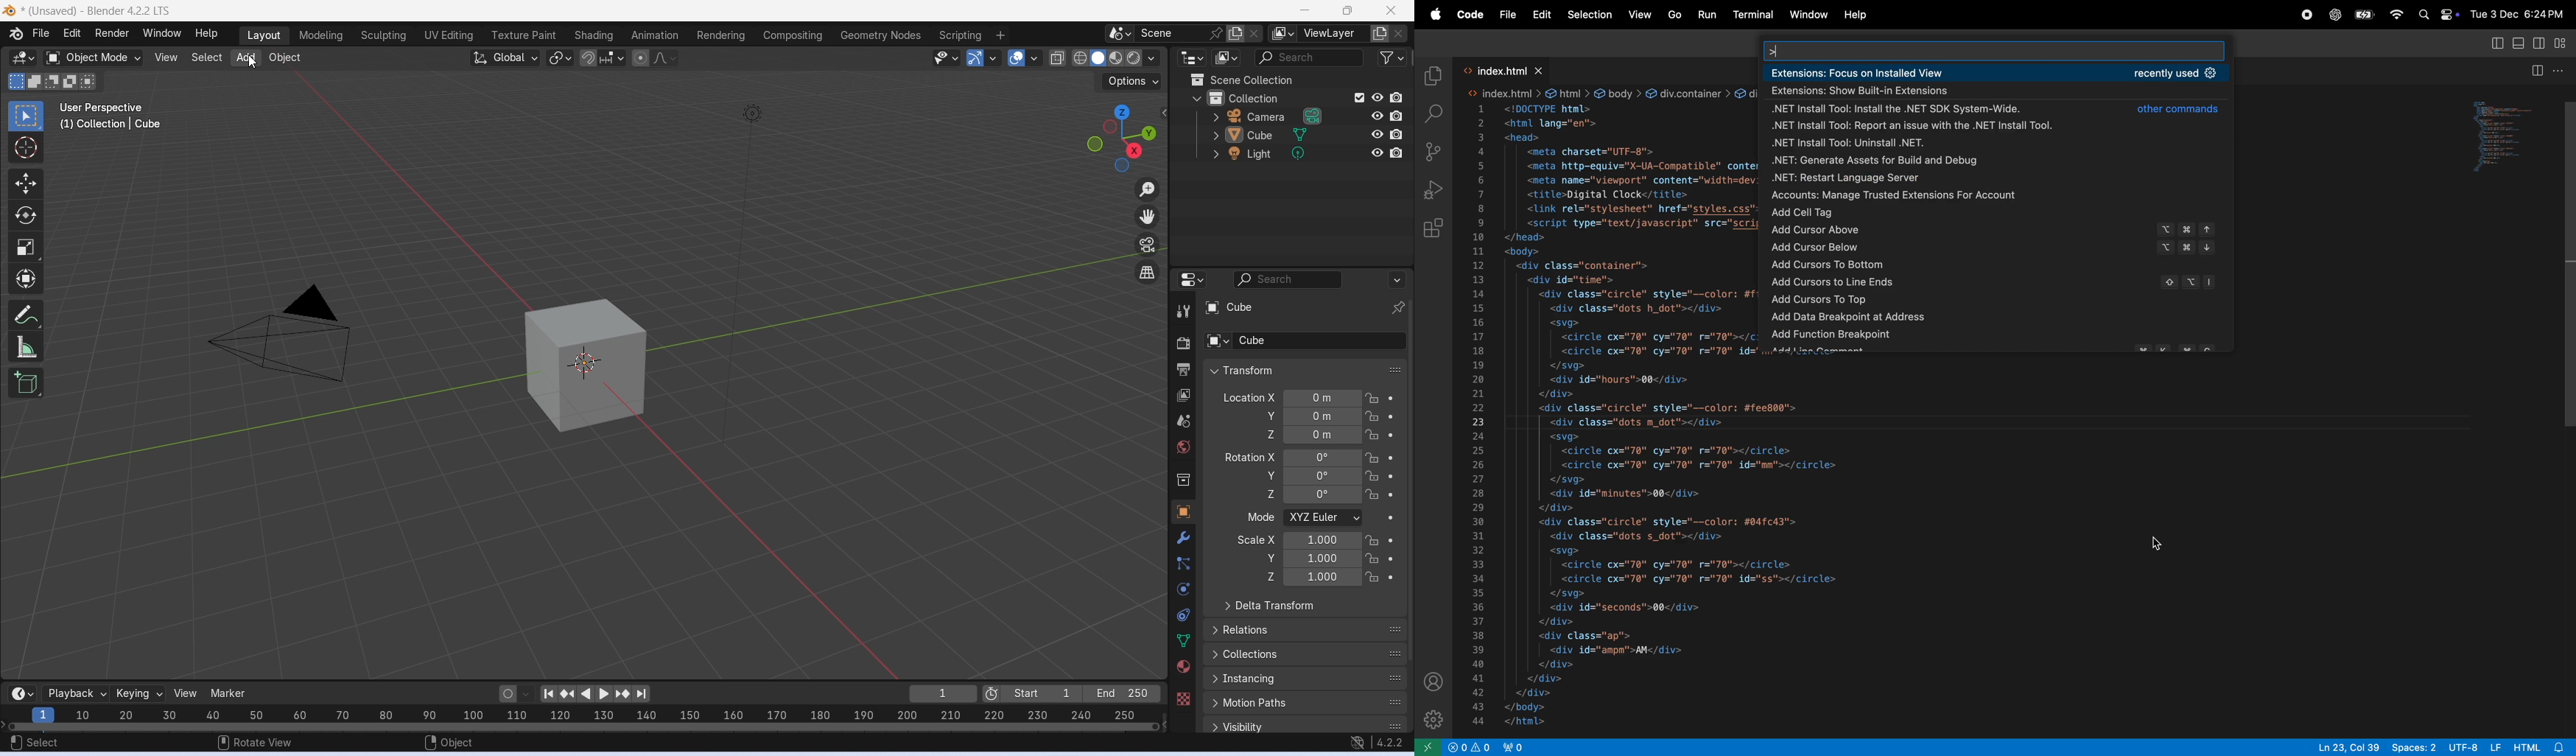 Image resolution: width=2576 pixels, height=756 pixels. Describe the element at coordinates (1380, 33) in the screenshot. I see `add view layer` at that location.